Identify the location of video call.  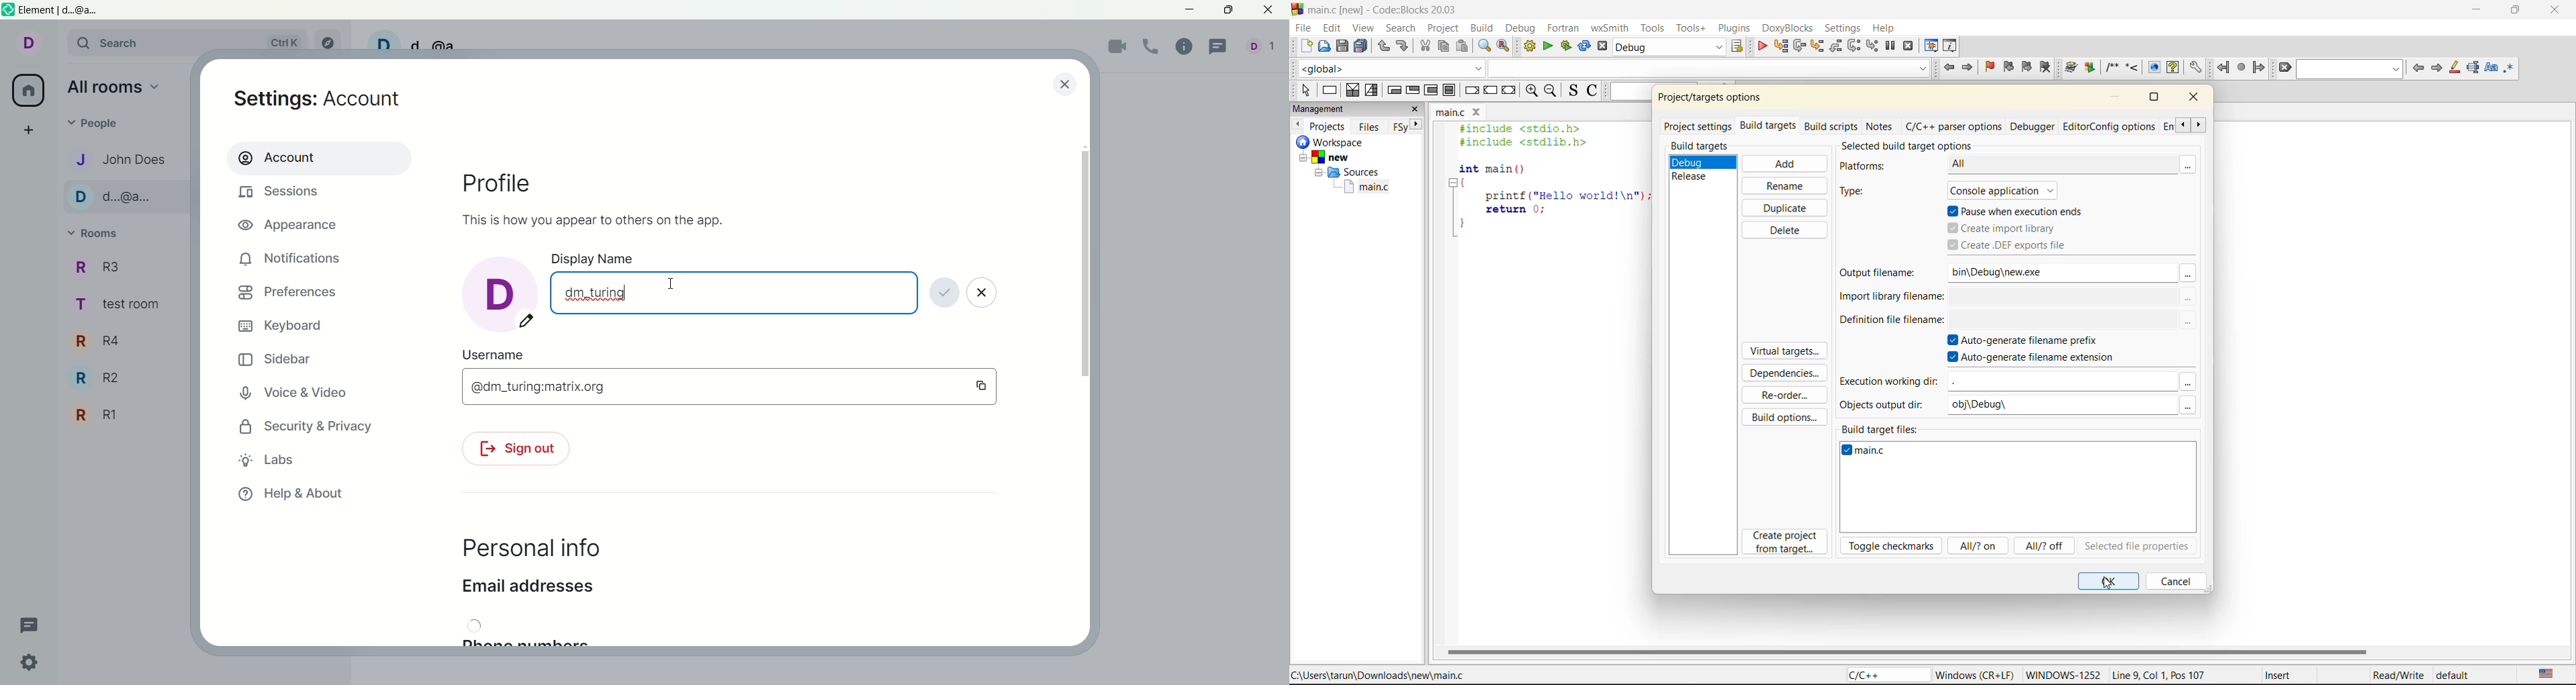
(1118, 48).